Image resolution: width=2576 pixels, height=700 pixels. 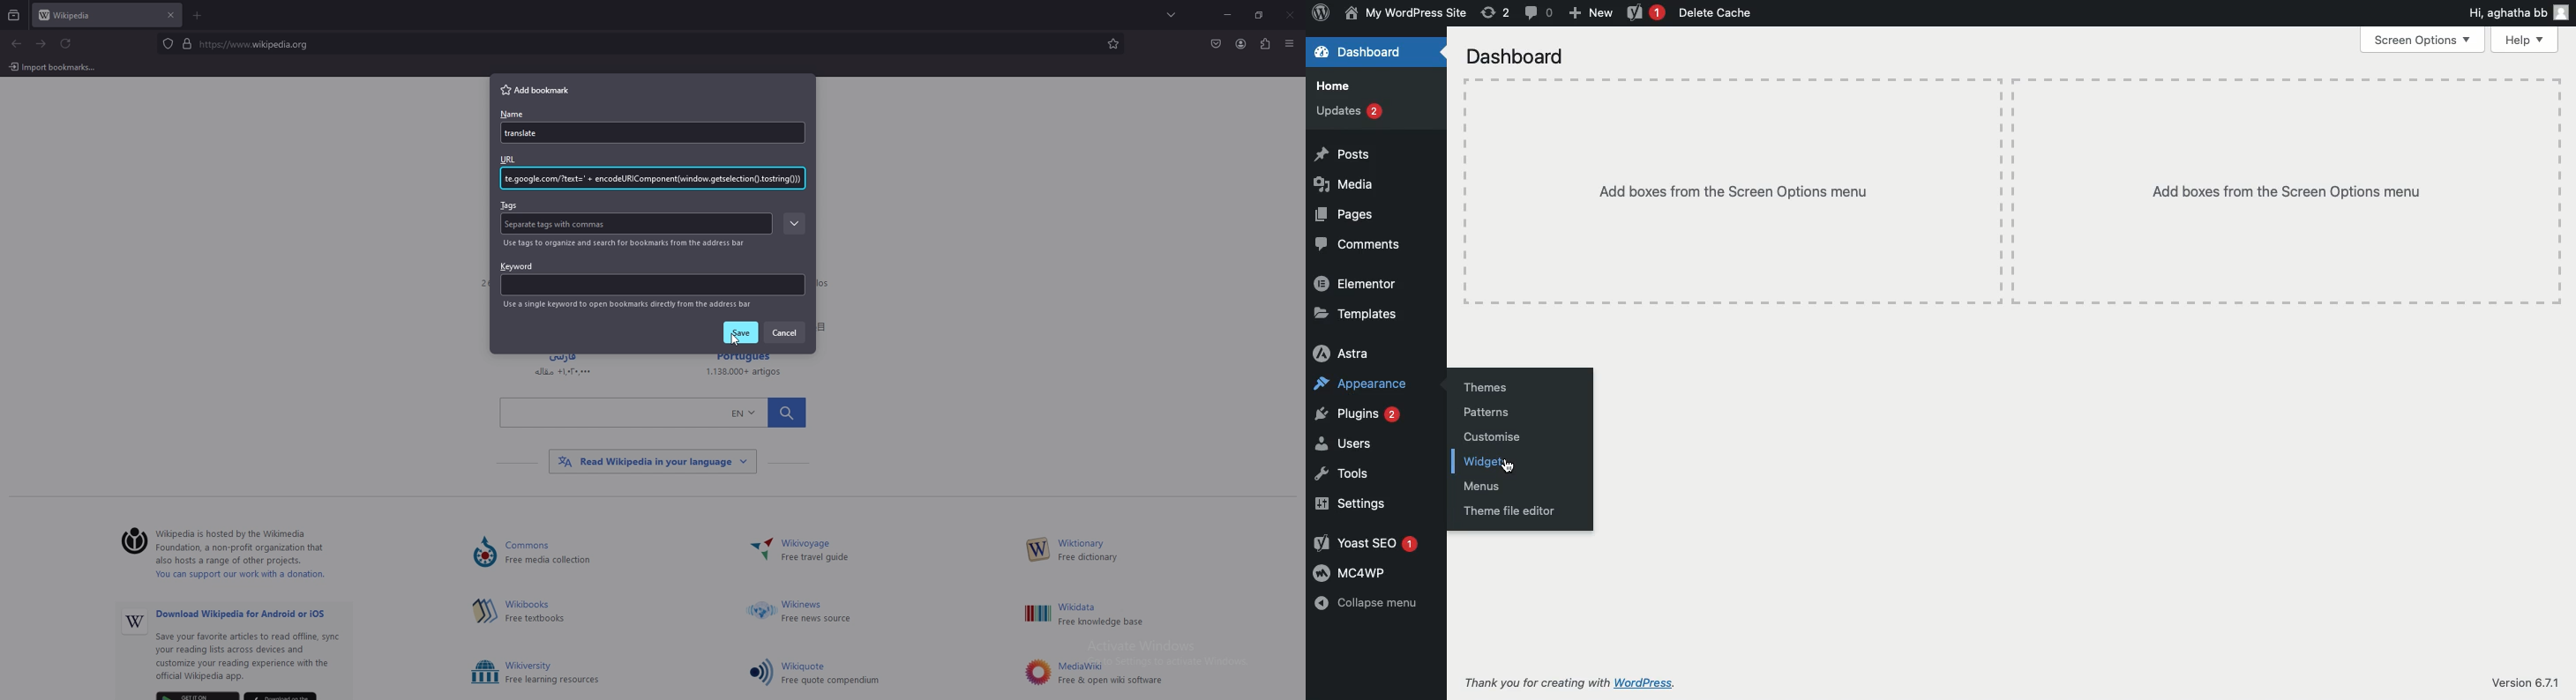 I want to click on minimize, so click(x=1227, y=14).